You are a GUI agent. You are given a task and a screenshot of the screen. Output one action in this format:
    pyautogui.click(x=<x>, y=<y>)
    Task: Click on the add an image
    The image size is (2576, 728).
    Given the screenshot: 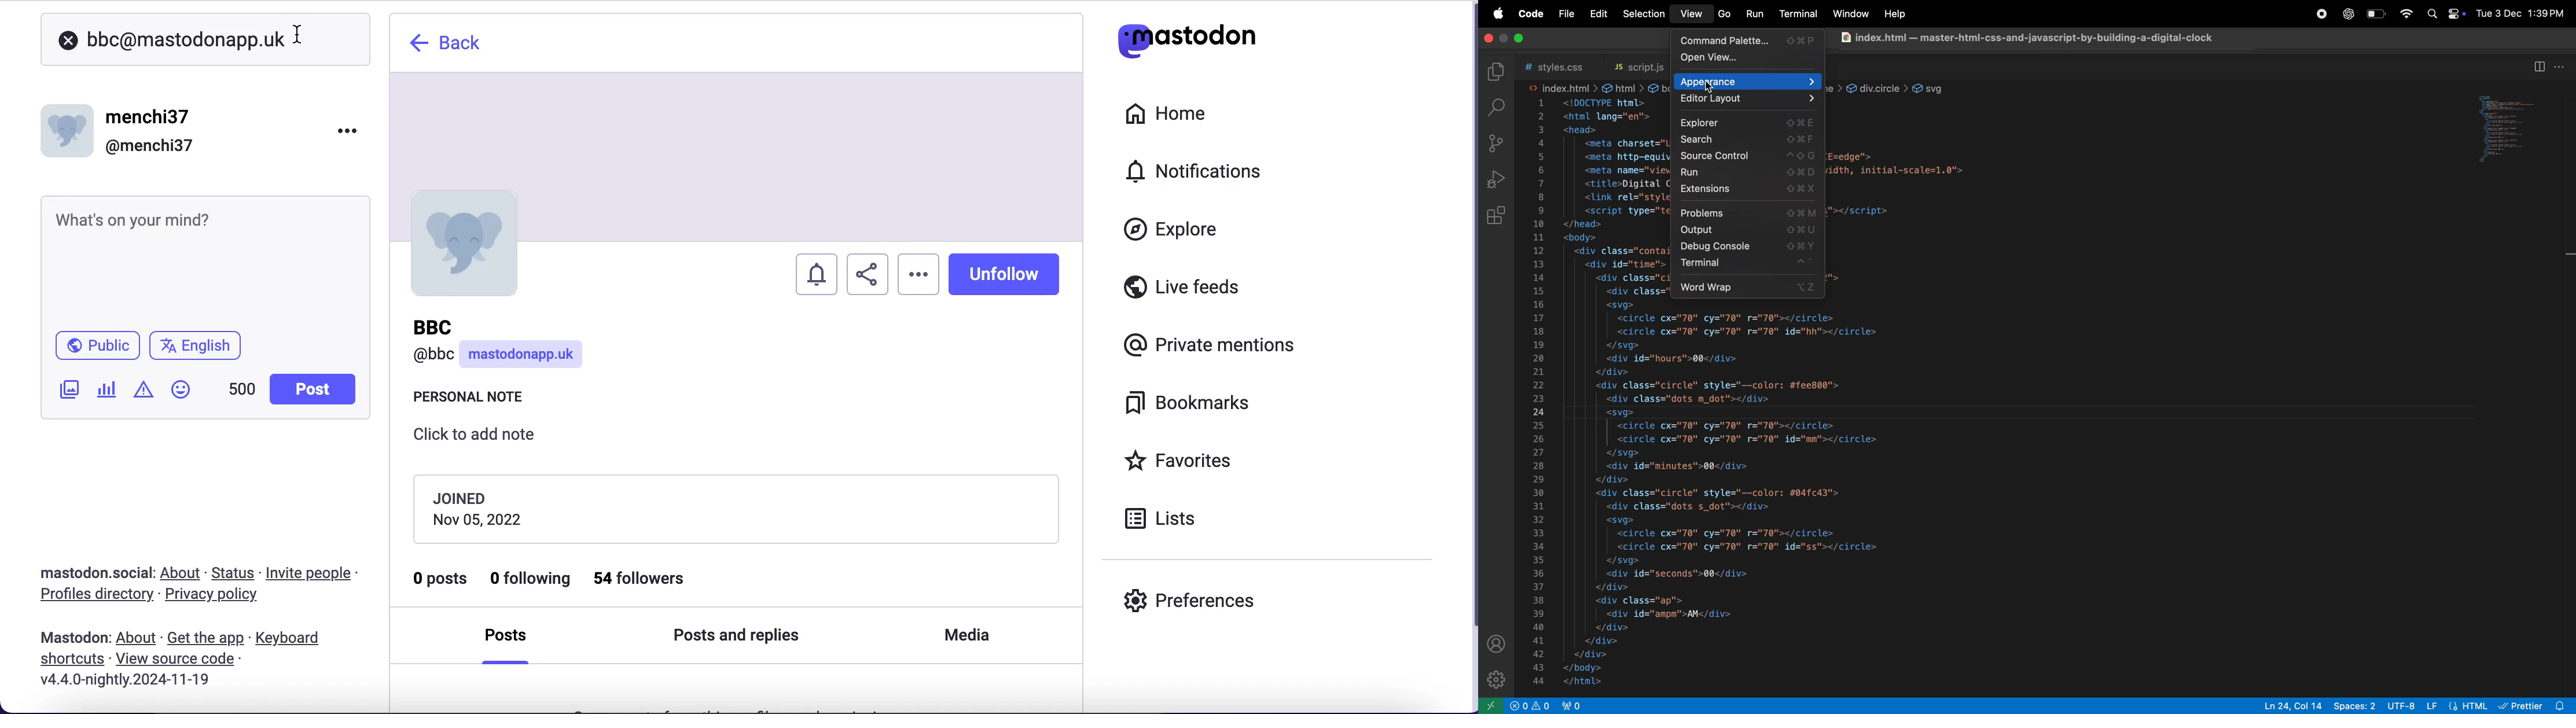 What is the action you would take?
    pyautogui.click(x=68, y=389)
    